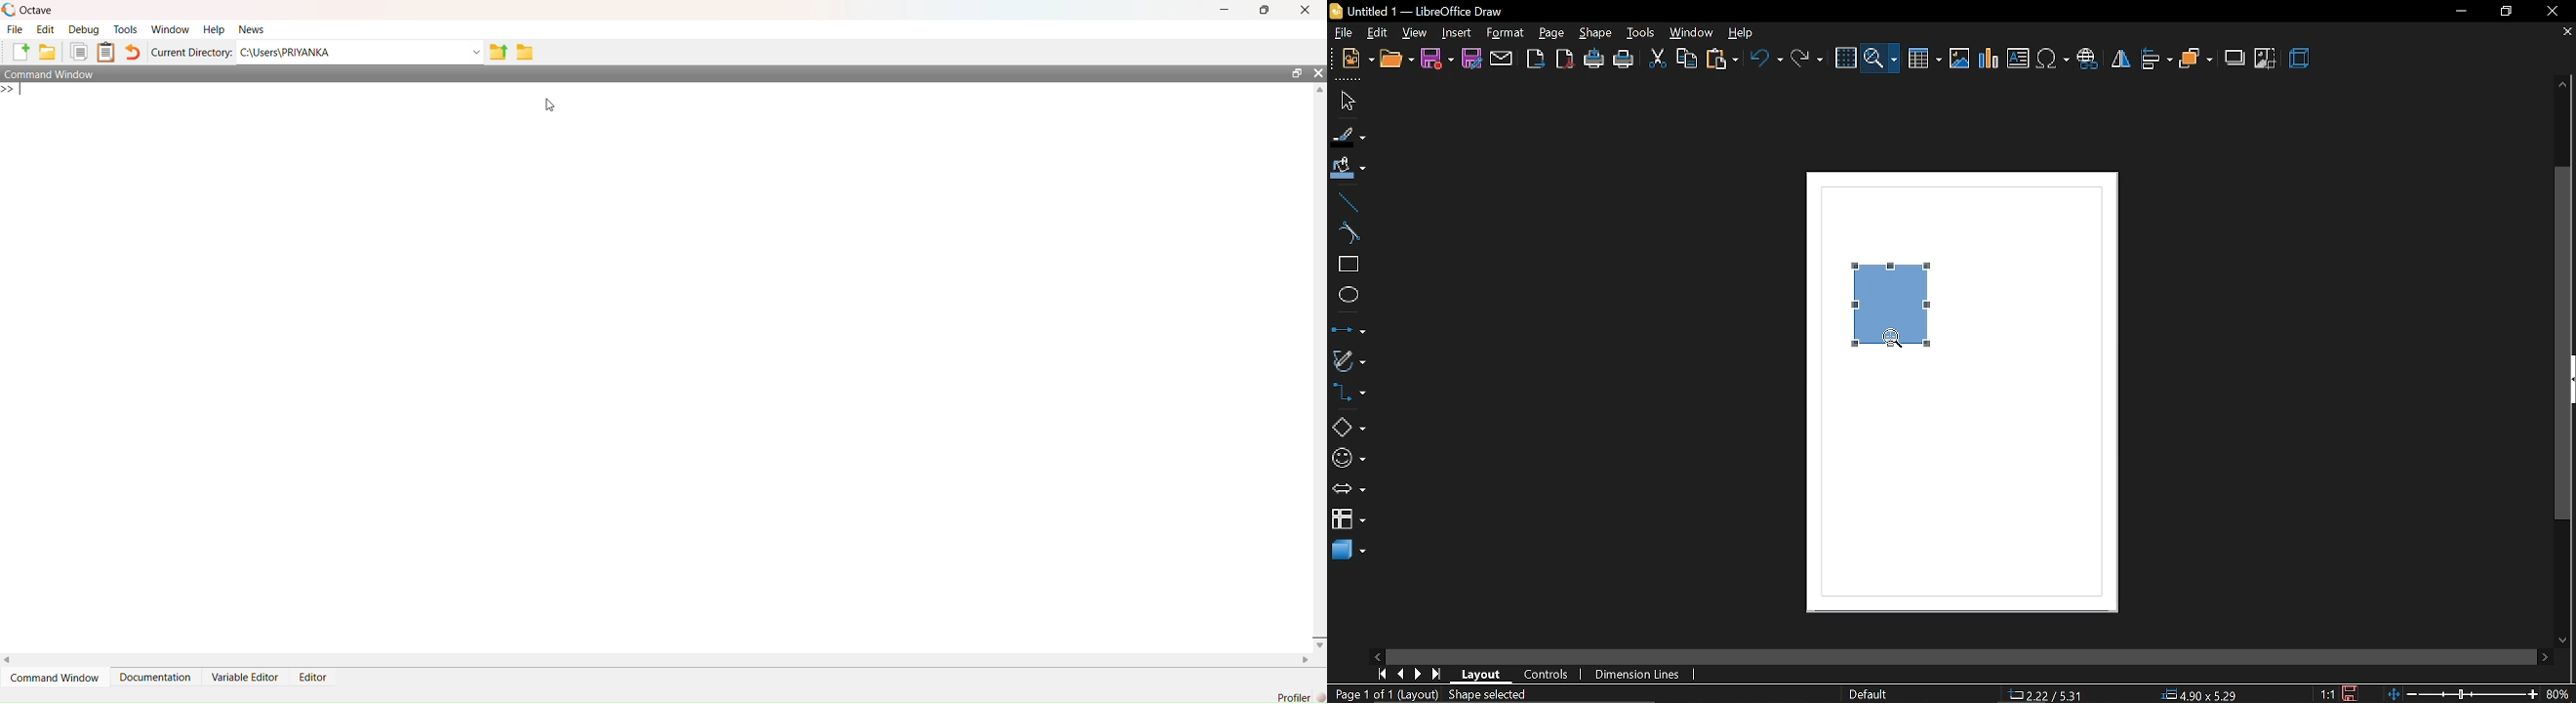 The width and height of the screenshot is (2576, 728). I want to click on Insert hyperlink, so click(2087, 59).